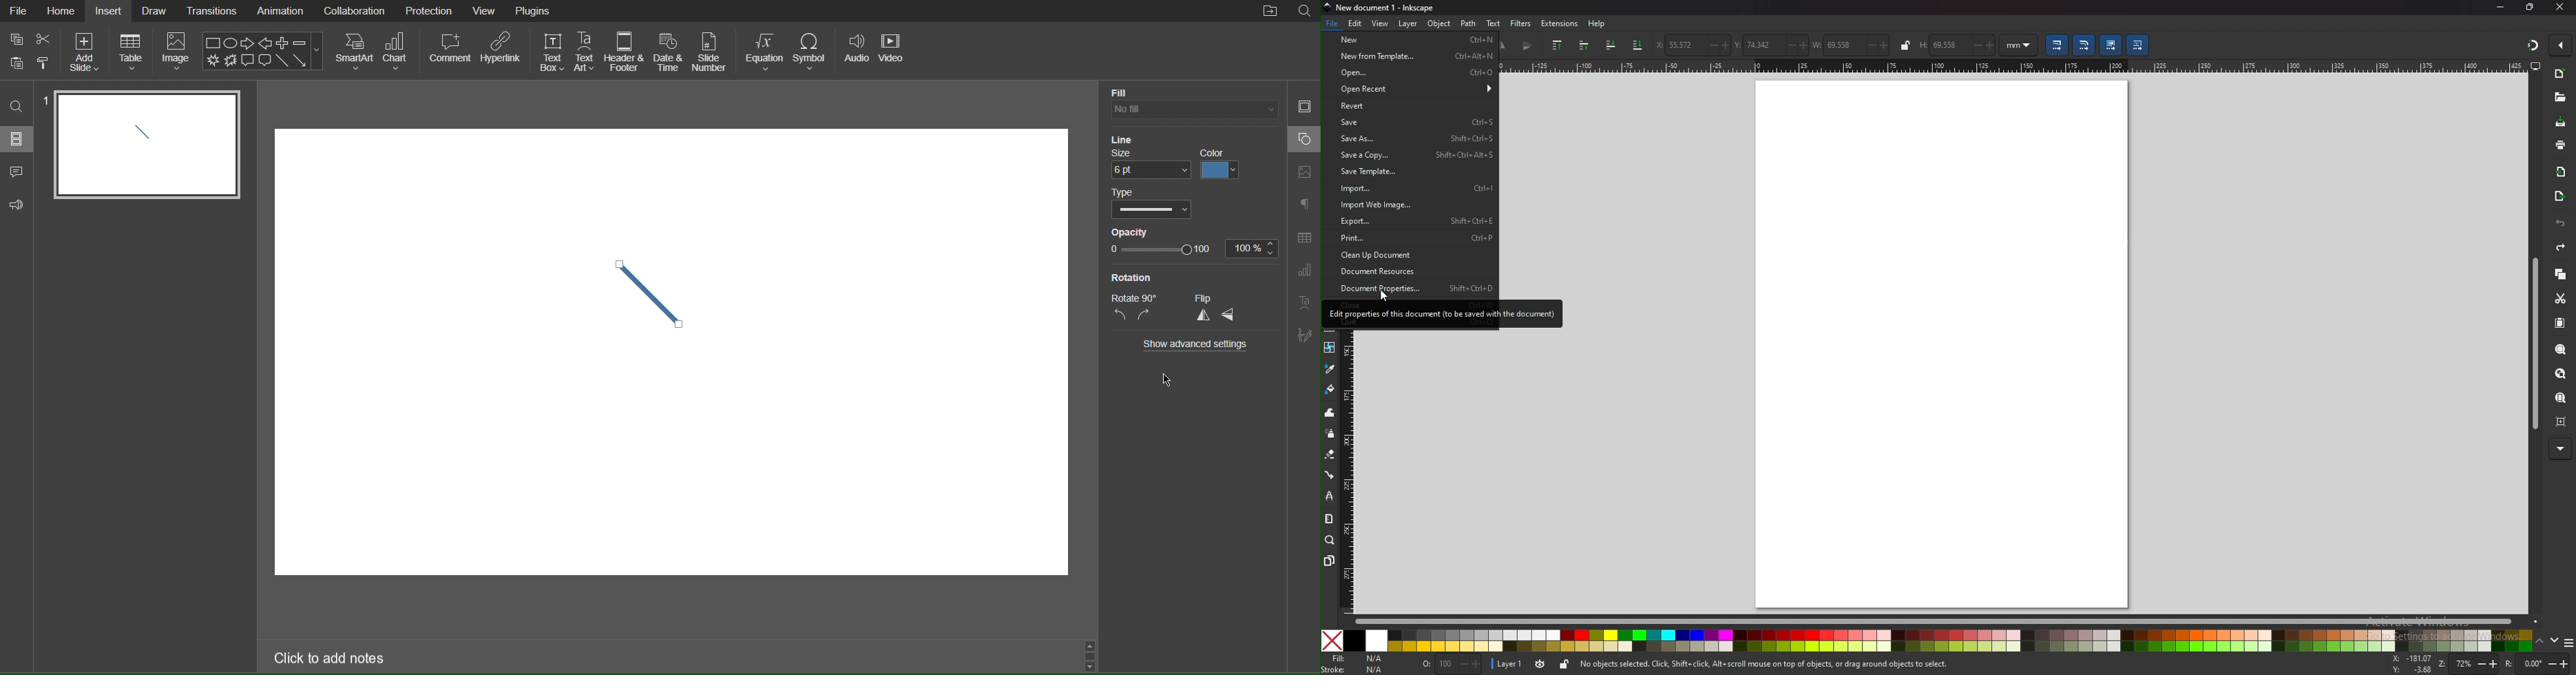 This screenshot has height=700, width=2576. Describe the element at coordinates (279, 12) in the screenshot. I see `Animation` at that location.